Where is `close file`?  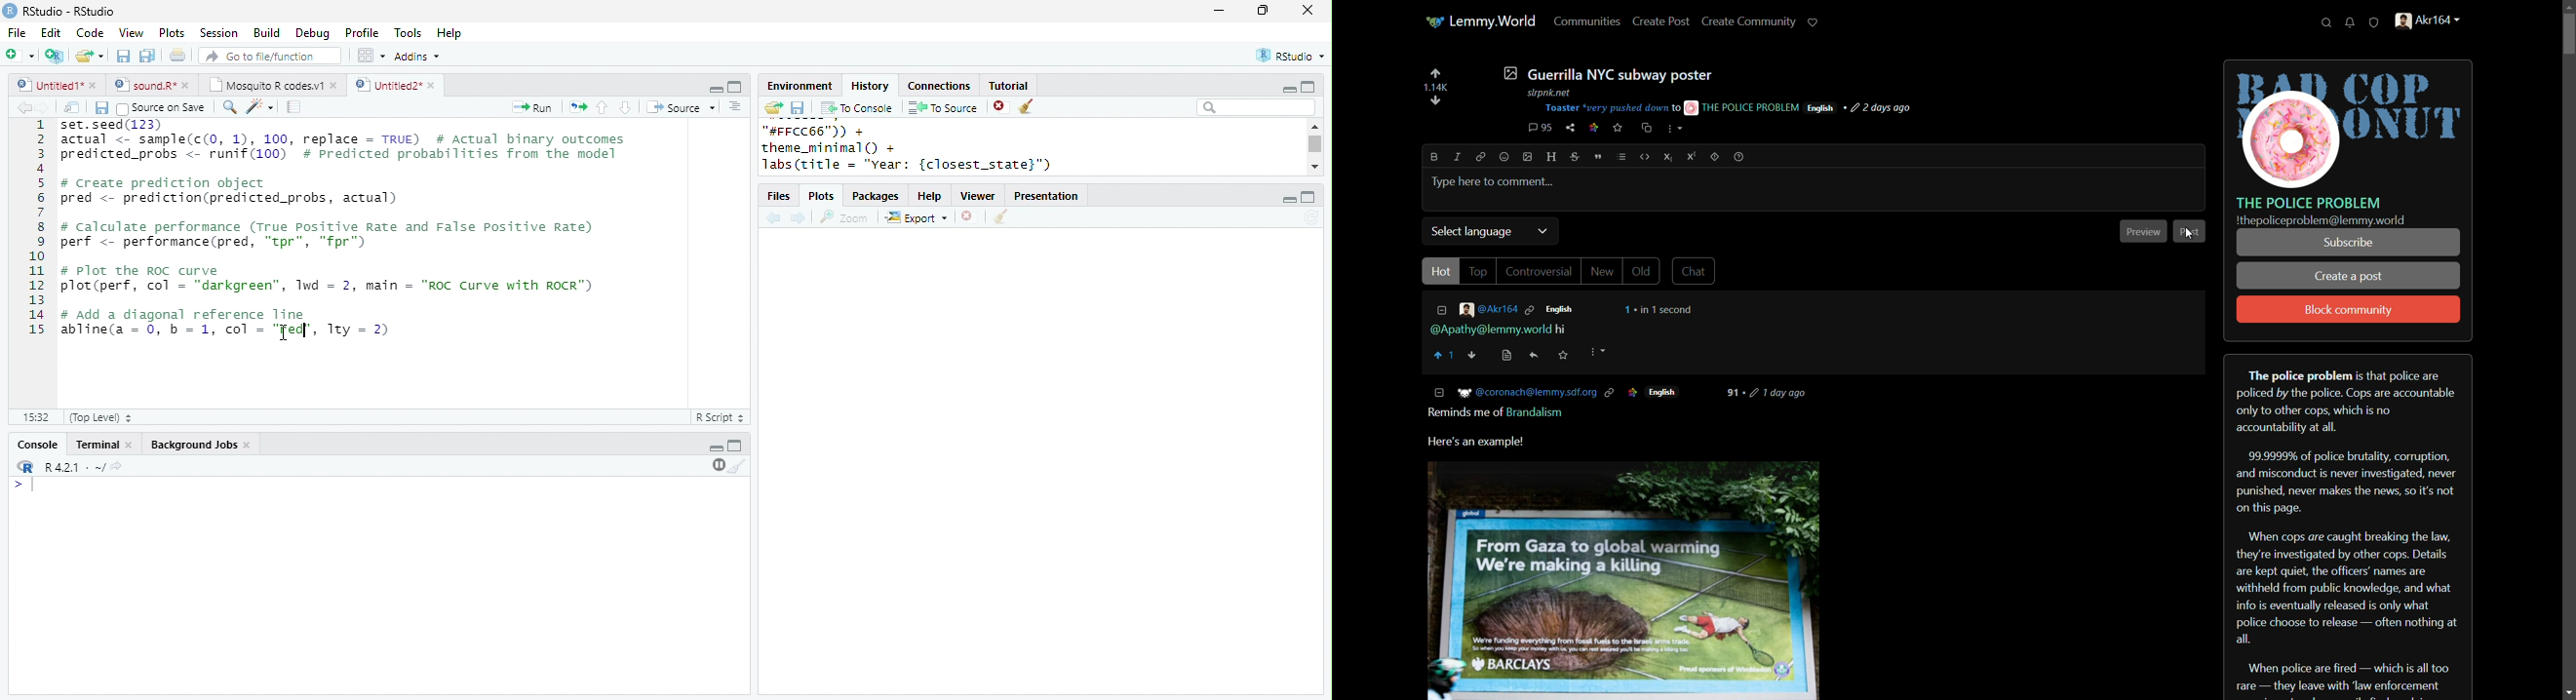
close file is located at coordinates (970, 217).